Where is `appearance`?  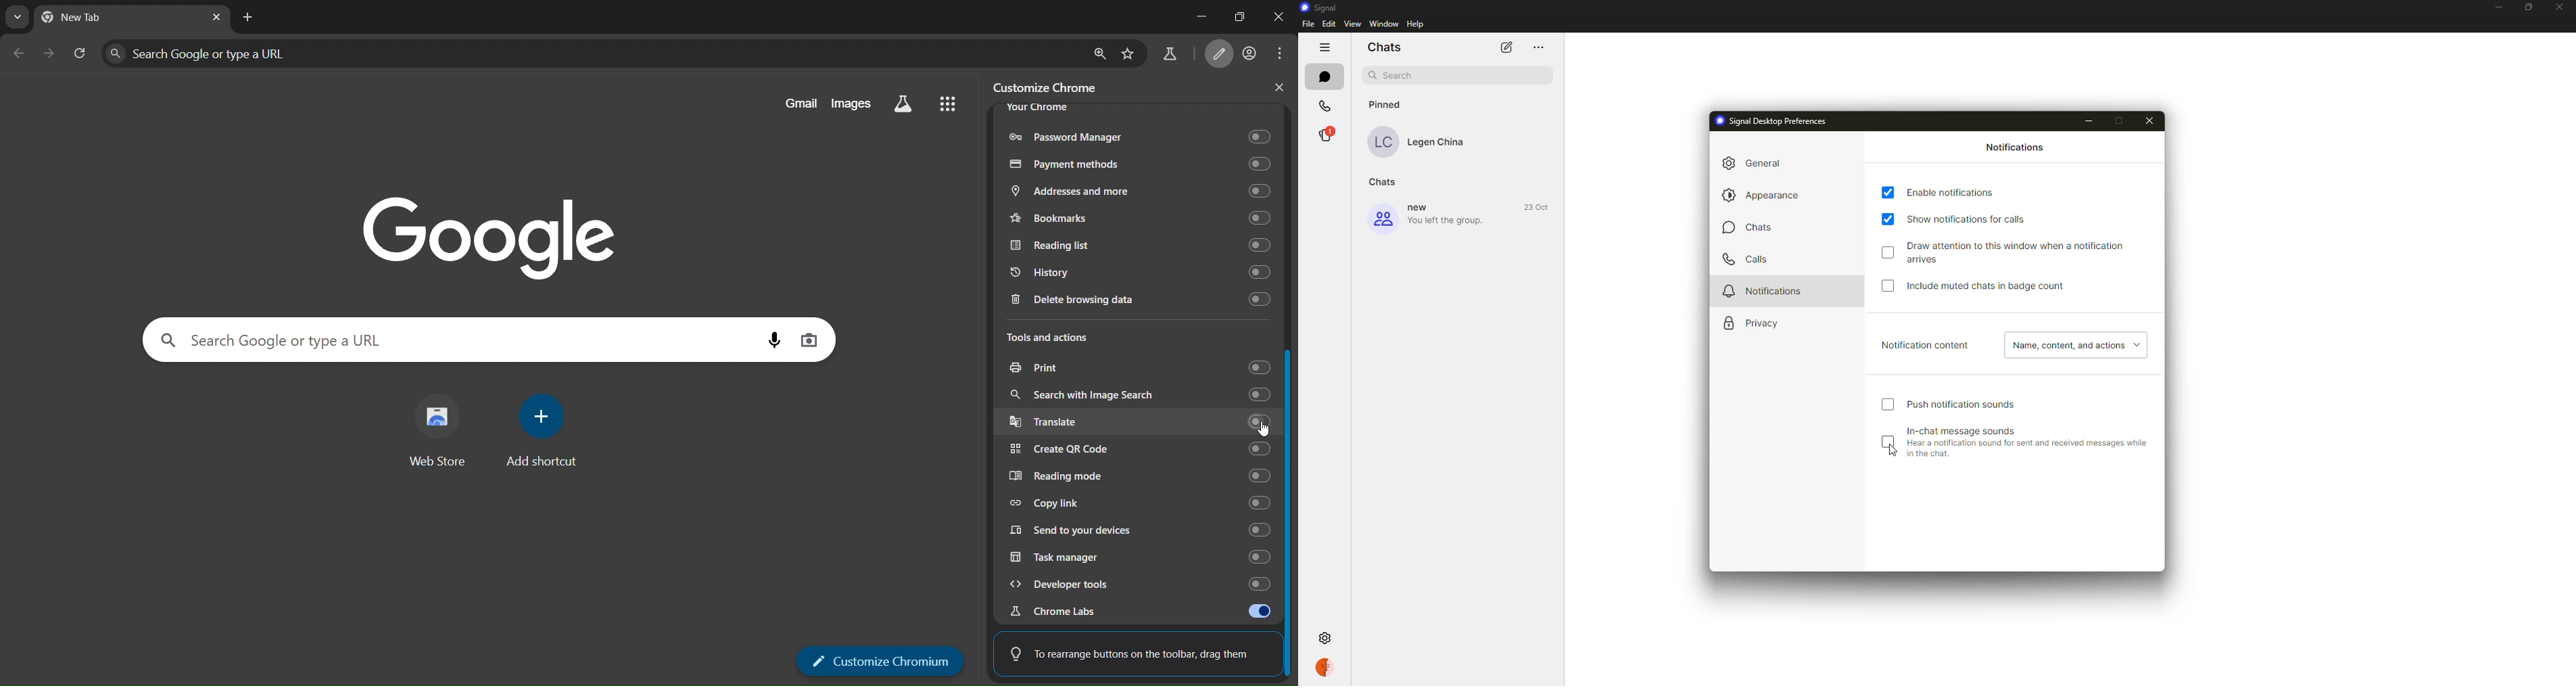 appearance is located at coordinates (1764, 196).